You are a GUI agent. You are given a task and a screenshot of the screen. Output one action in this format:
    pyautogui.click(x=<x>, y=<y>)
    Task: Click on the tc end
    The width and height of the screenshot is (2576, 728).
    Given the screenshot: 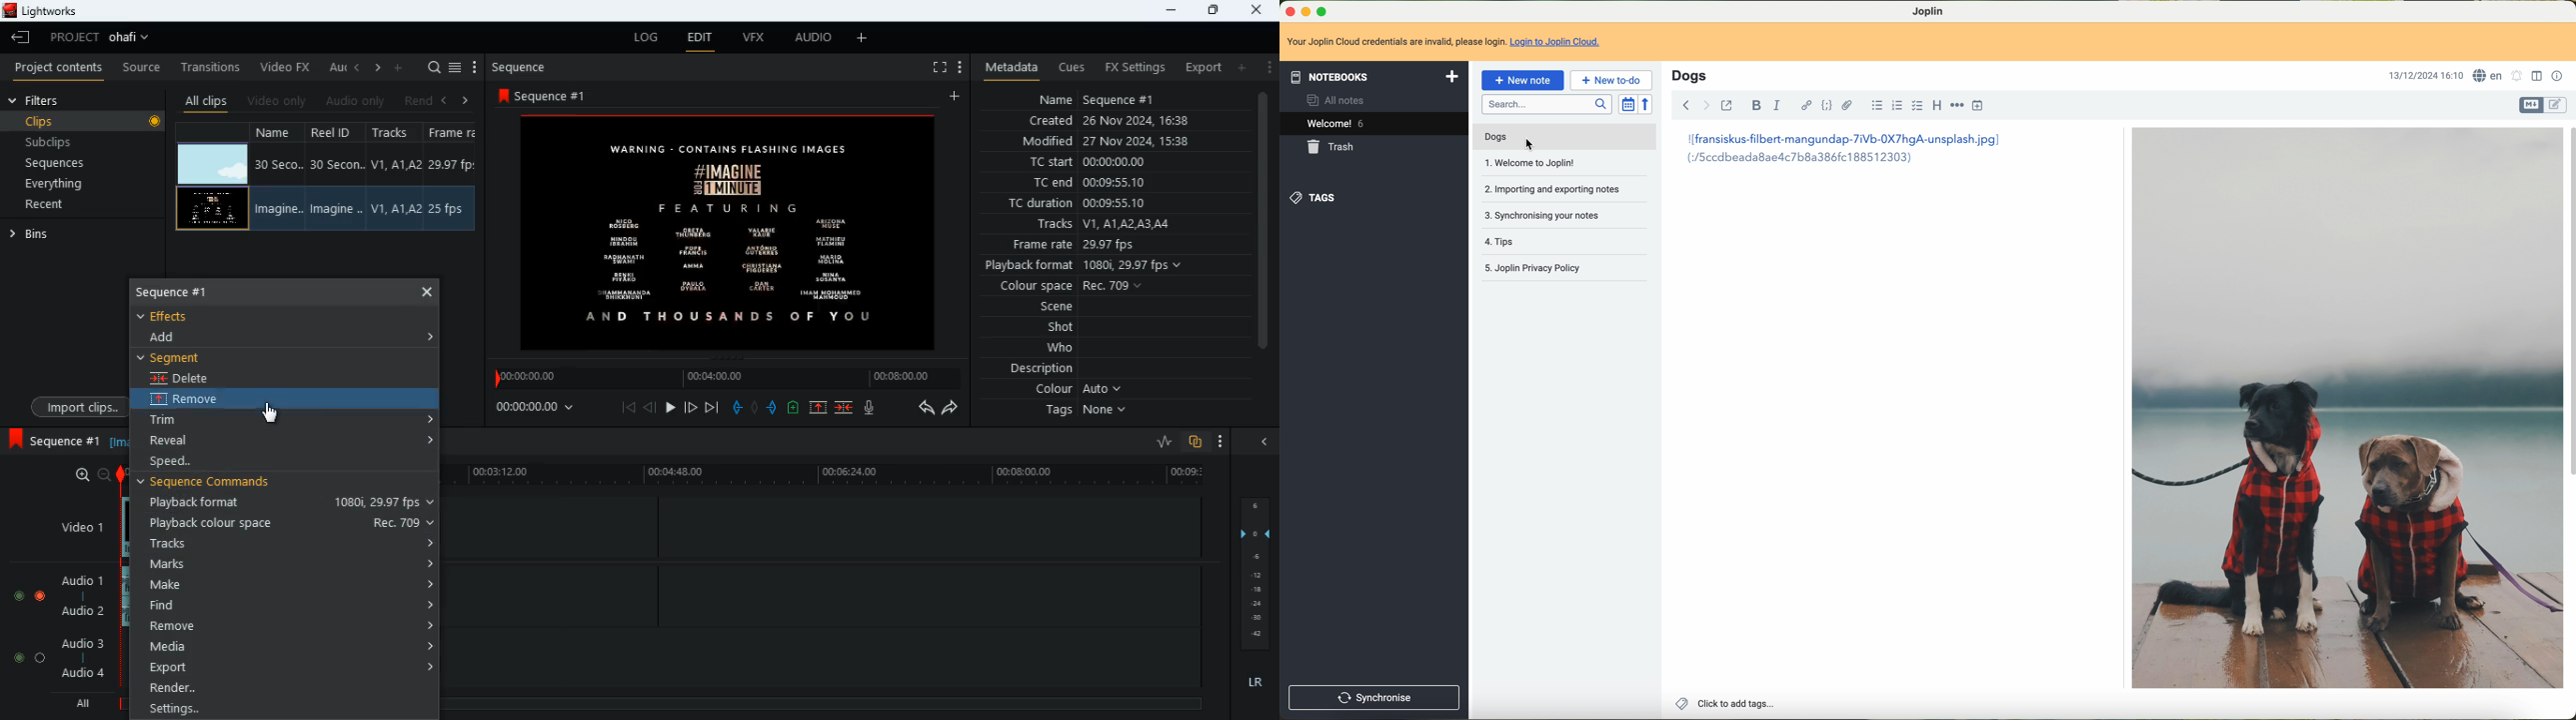 What is the action you would take?
    pyautogui.click(x=1097, y=183)
    